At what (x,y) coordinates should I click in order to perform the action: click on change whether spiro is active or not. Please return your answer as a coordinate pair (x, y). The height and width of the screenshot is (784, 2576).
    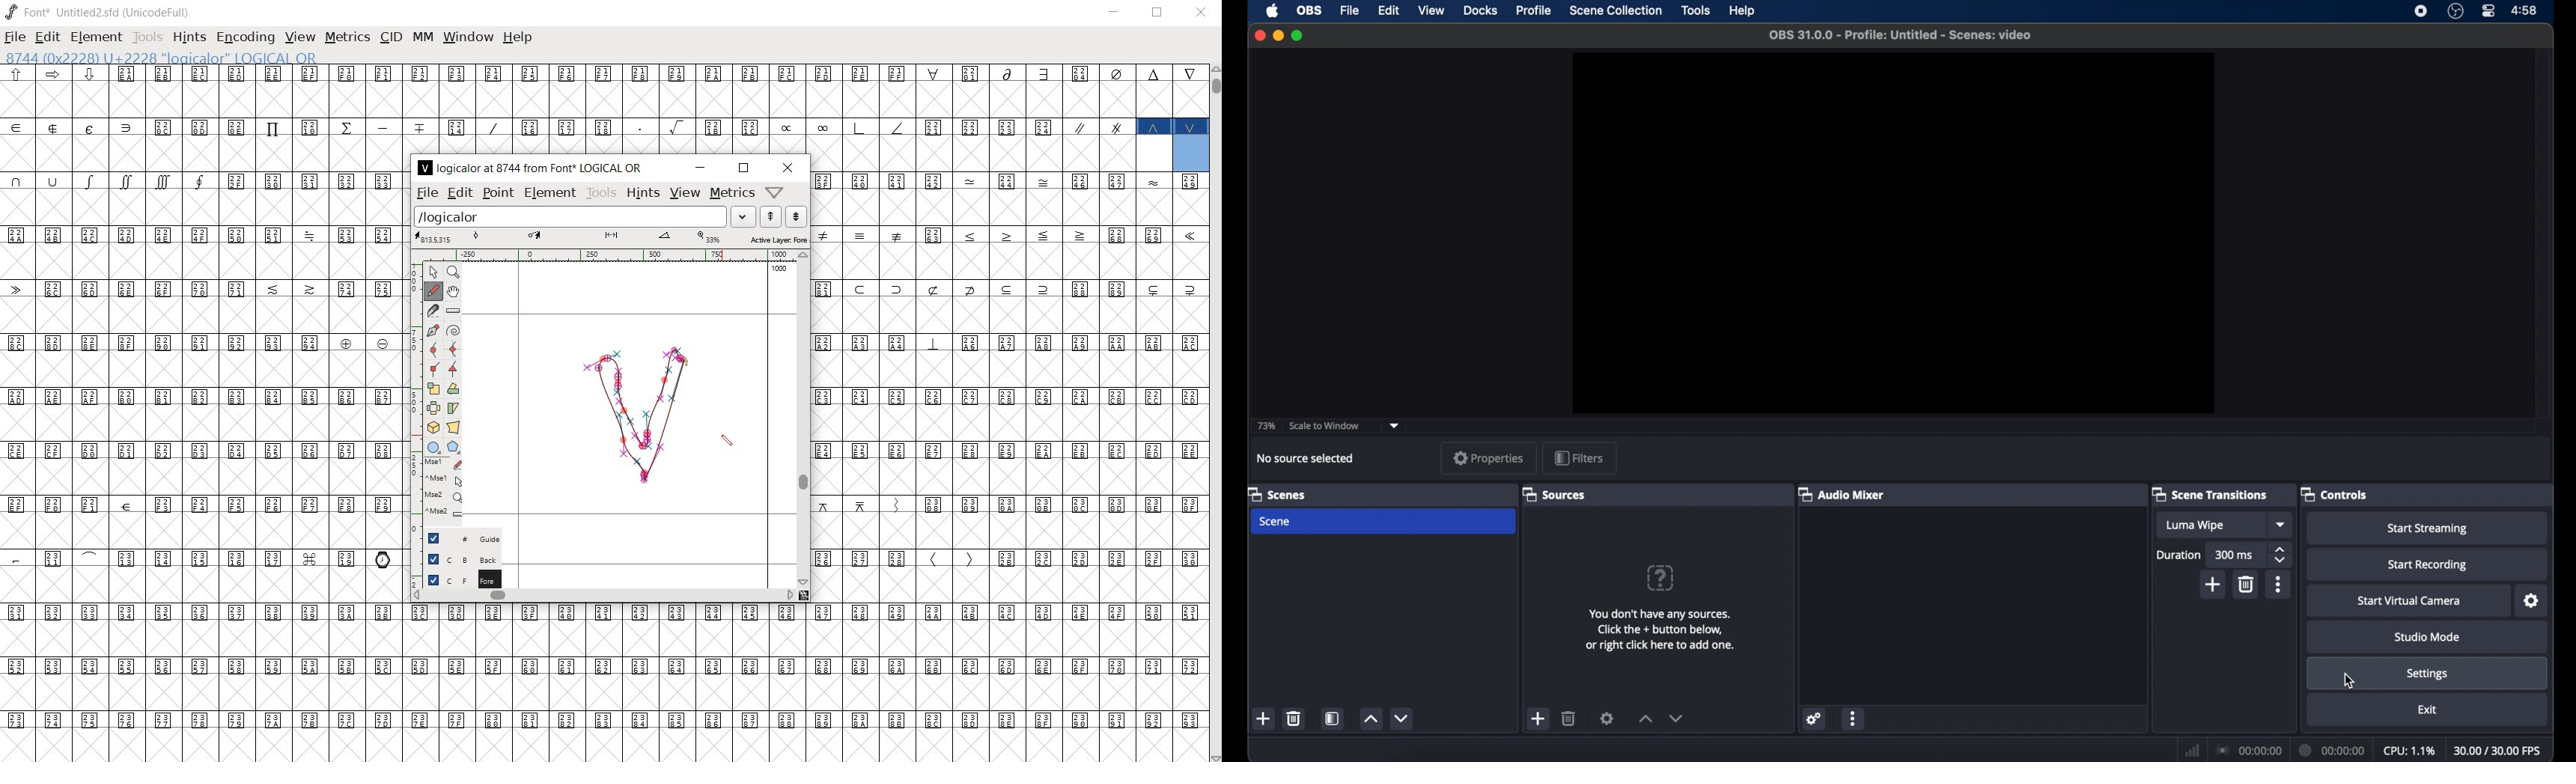
    Looking at the image, I should click on (451, 330).